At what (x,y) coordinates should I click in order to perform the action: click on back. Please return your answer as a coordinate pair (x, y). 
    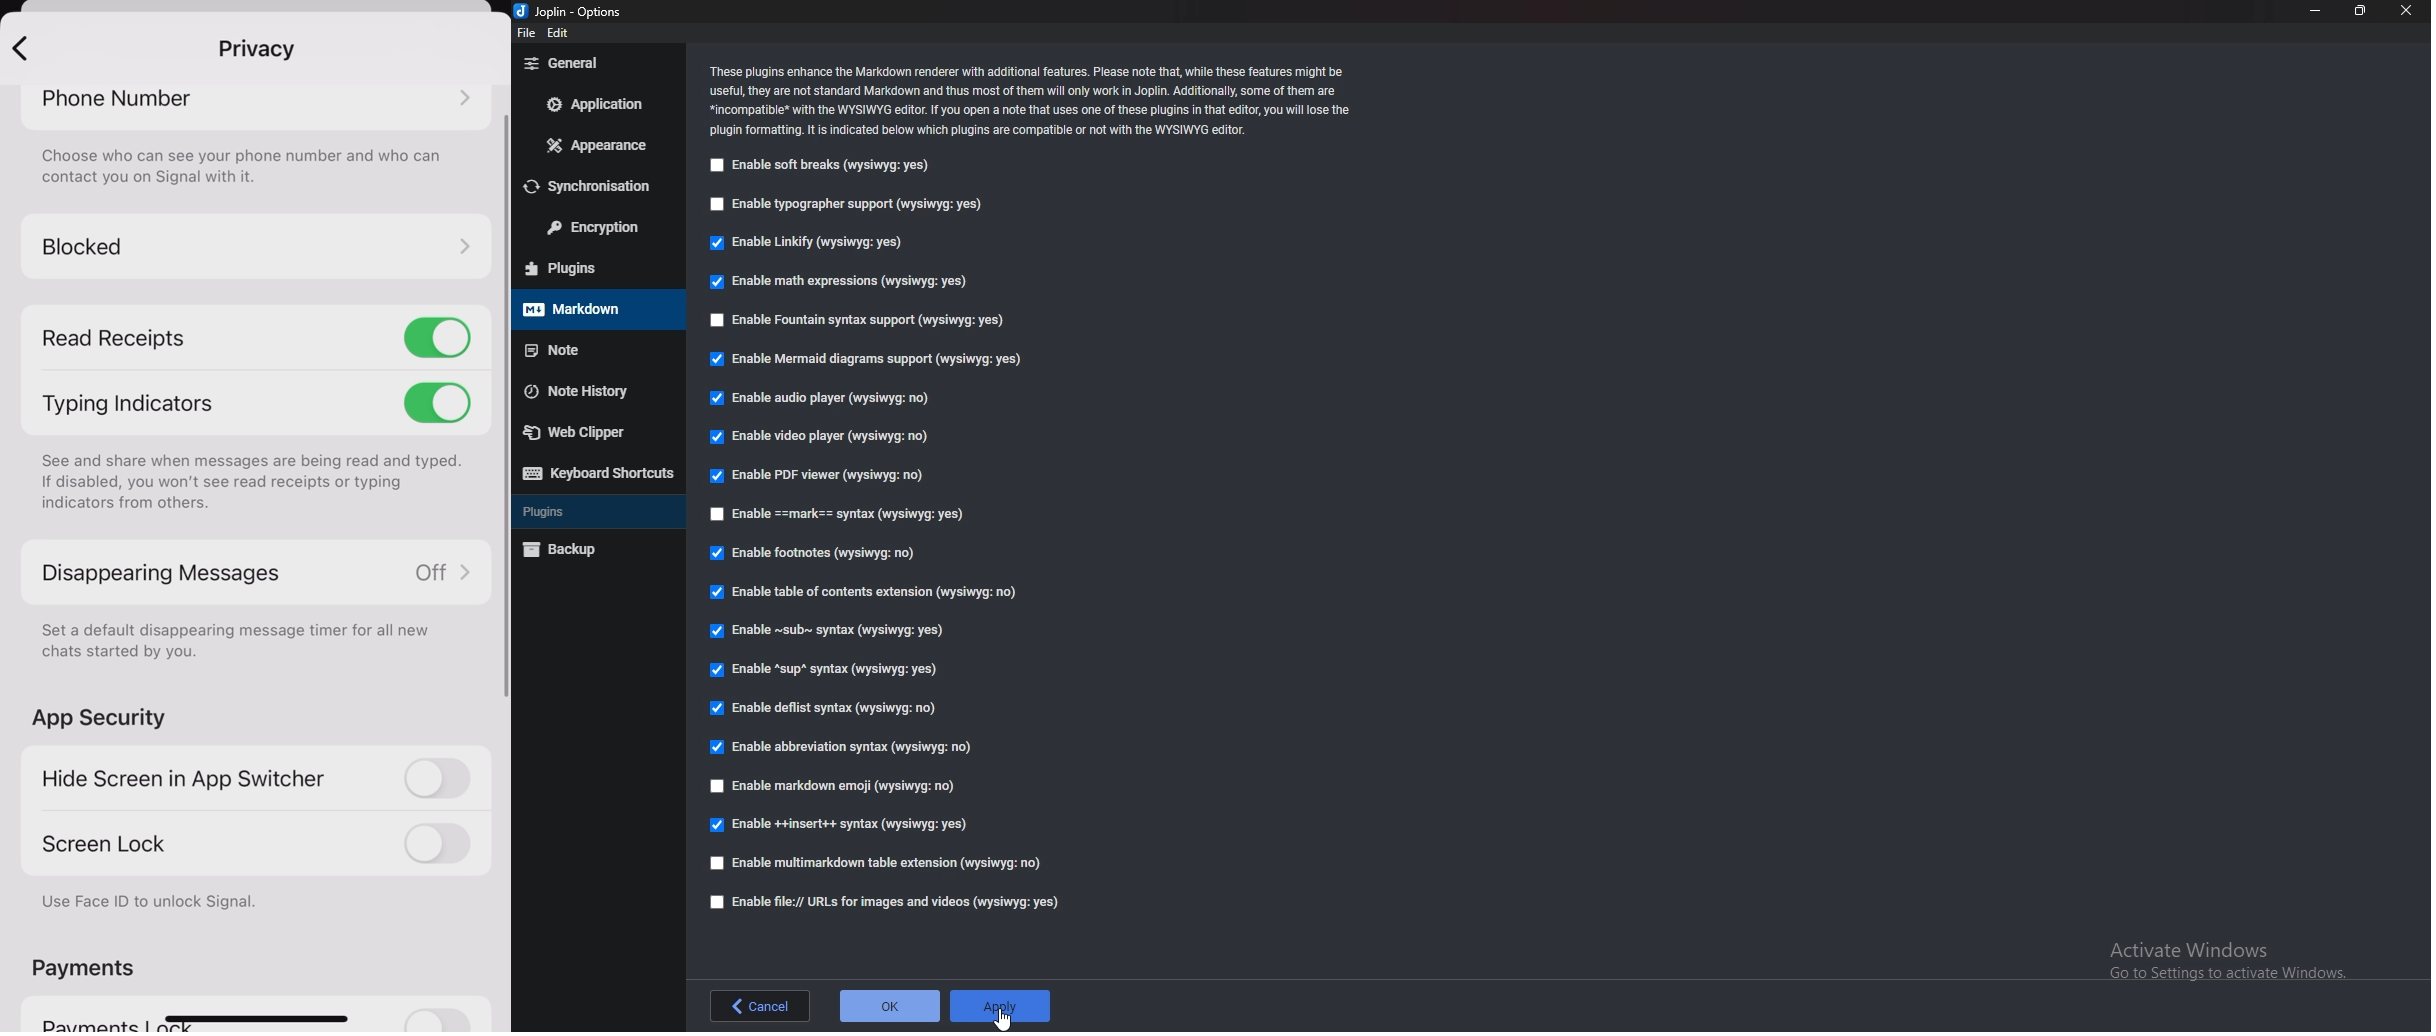
    Looking at the image, I should click on (763, 1005).